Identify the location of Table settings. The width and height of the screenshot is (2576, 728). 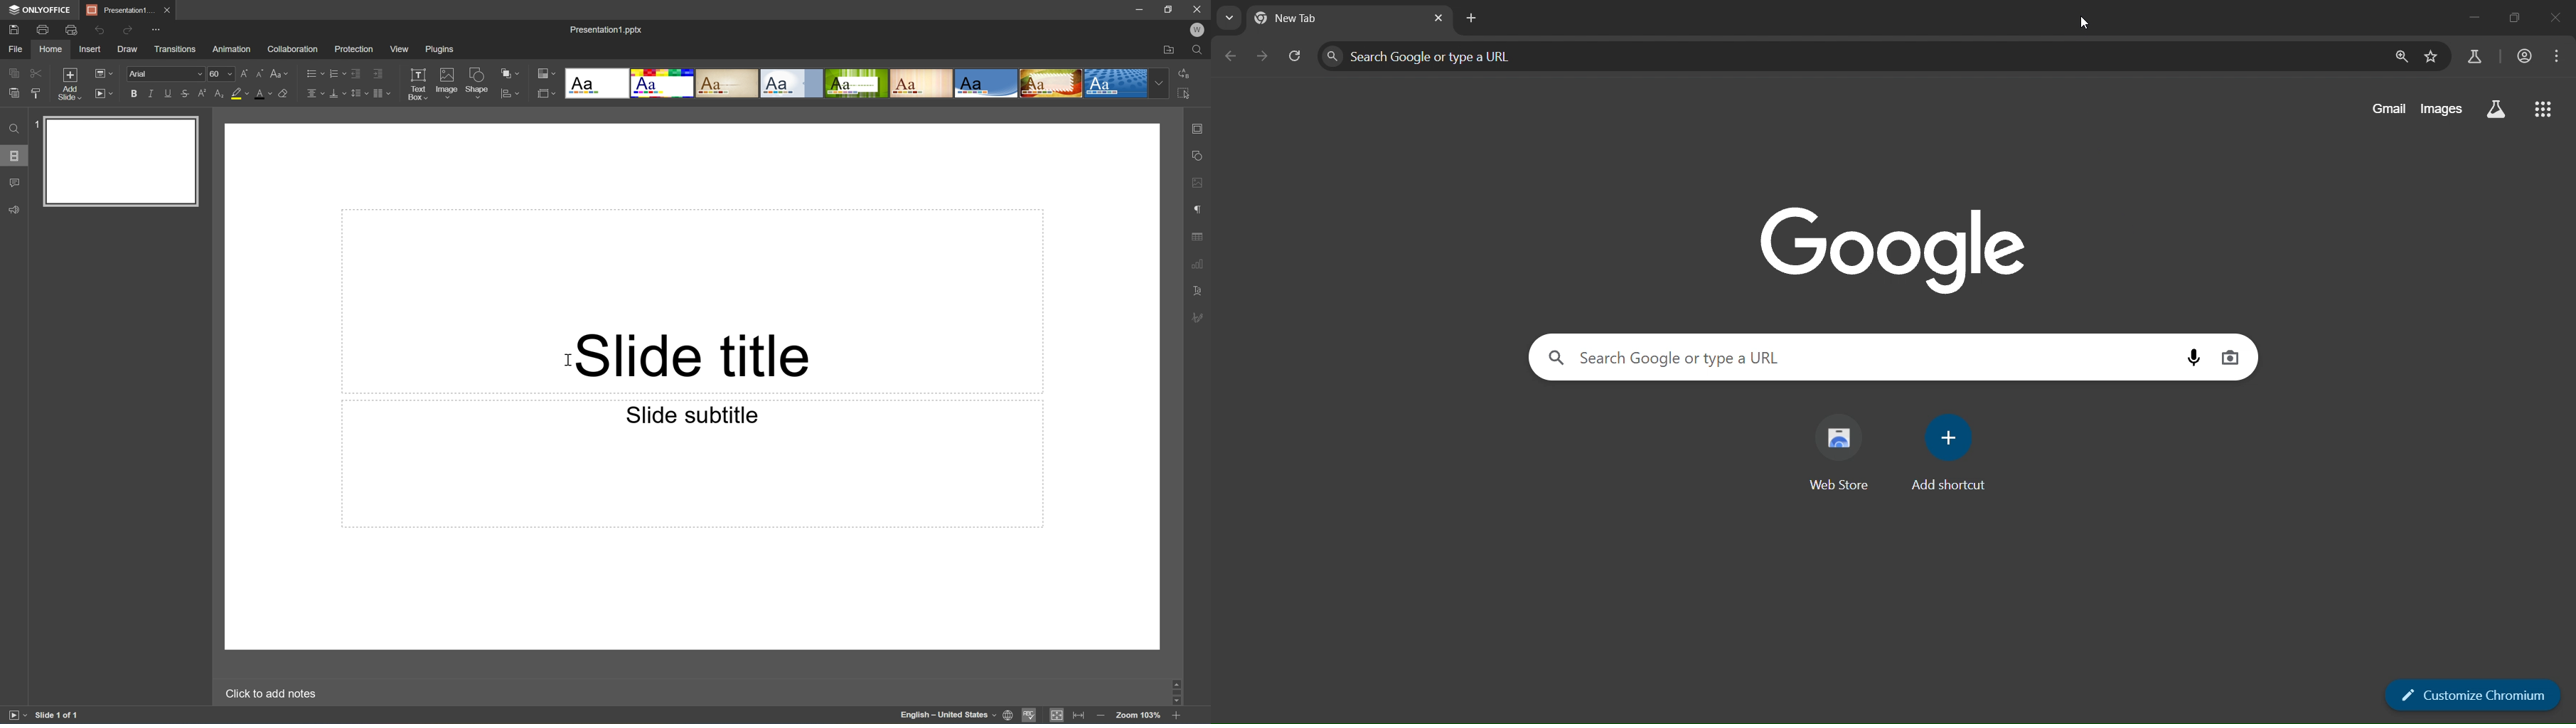
(1201, 236).